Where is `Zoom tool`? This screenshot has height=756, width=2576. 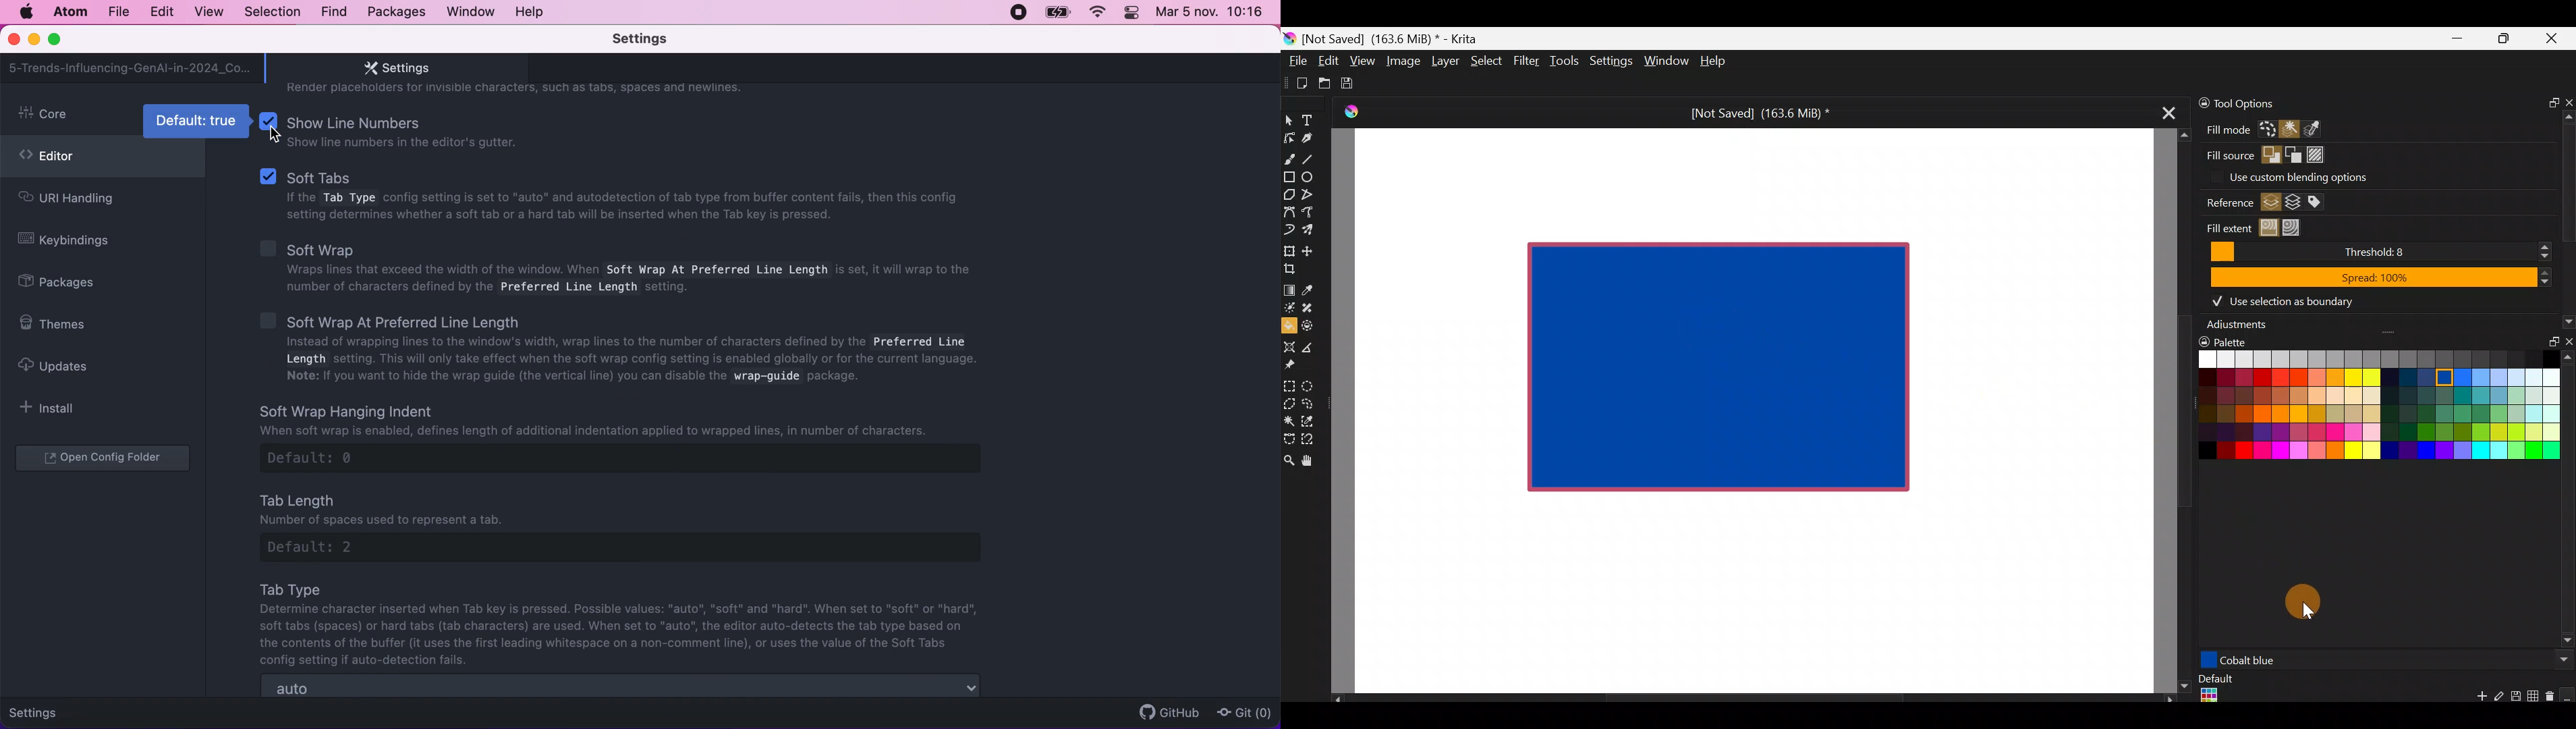
Zoom tool is located at coordinates (1289, 459).